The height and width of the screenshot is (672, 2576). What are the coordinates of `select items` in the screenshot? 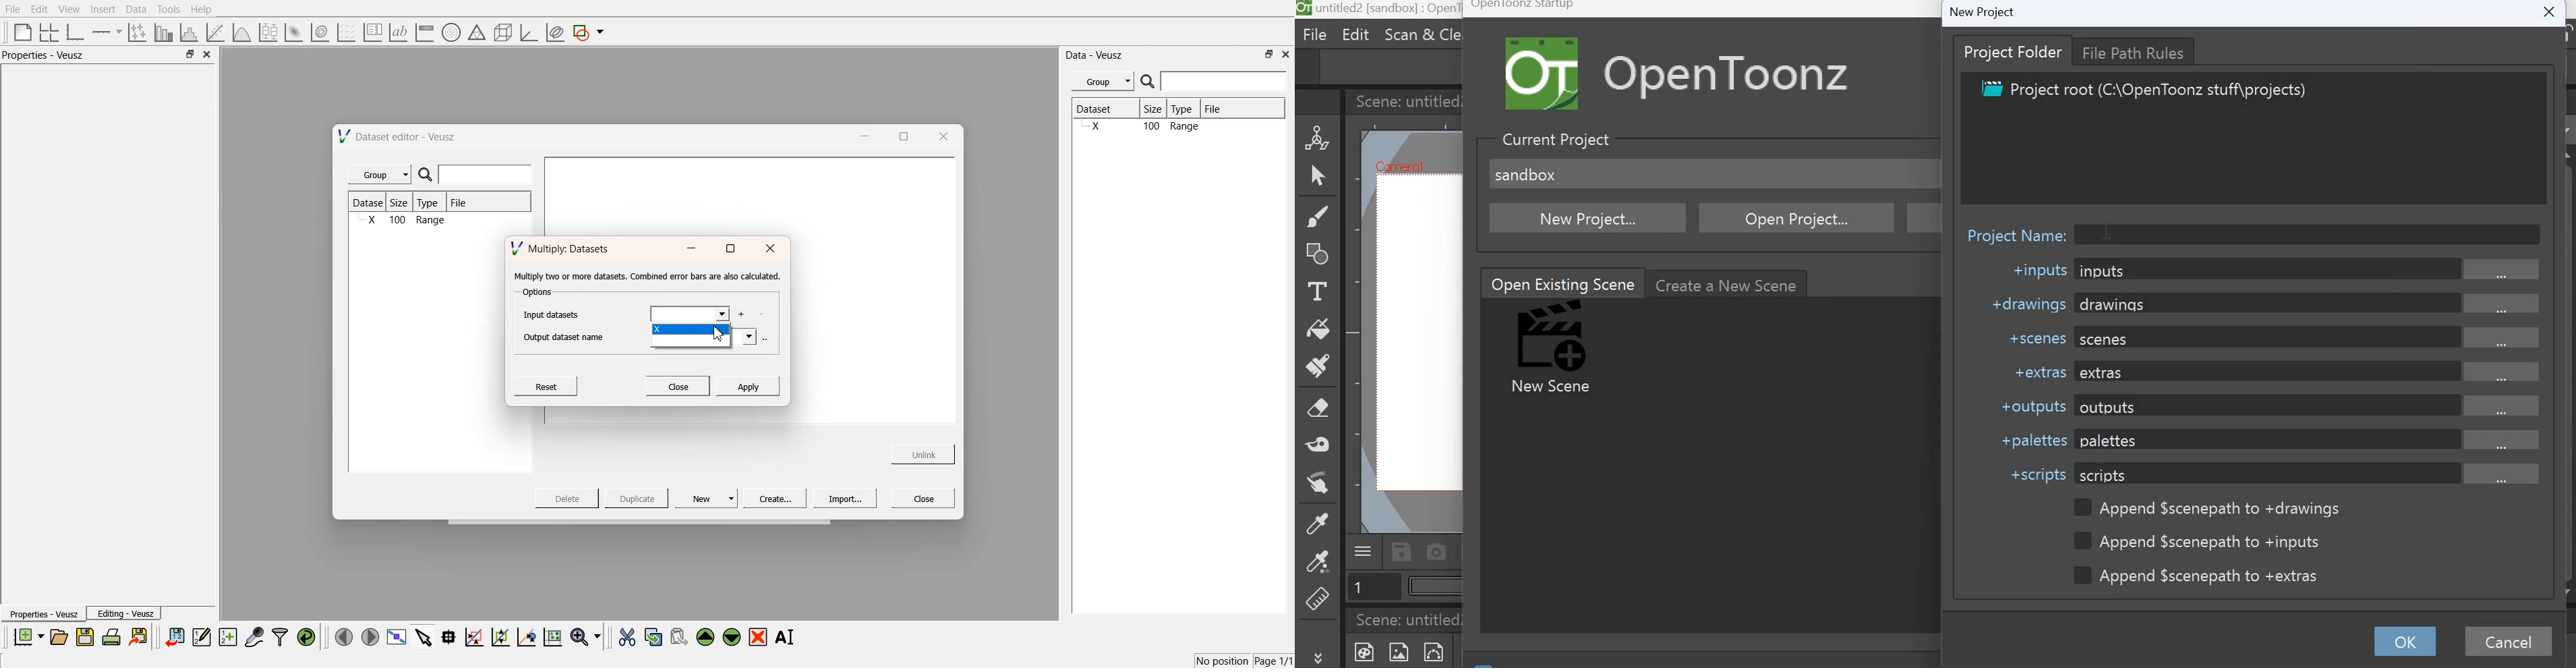 It's located at (423, 636).